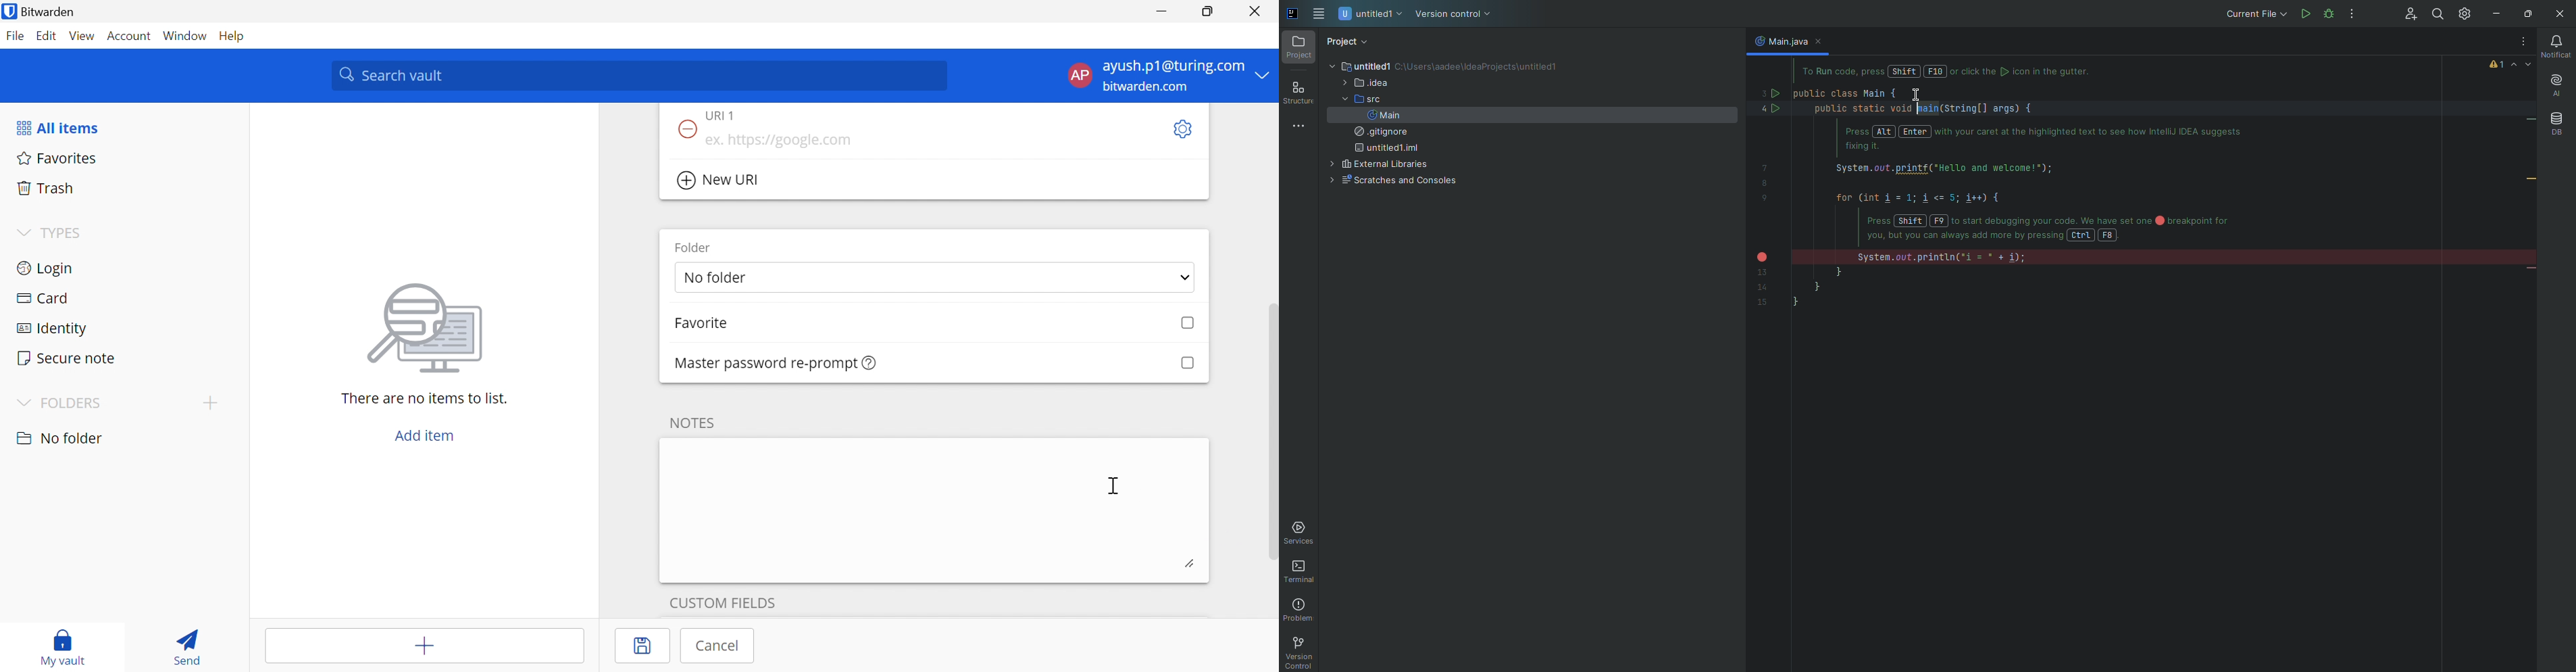  What do you see at coordinates (1779, 41) in the screenshot?
I see `Main.java` at bounding box center [1779, 41].